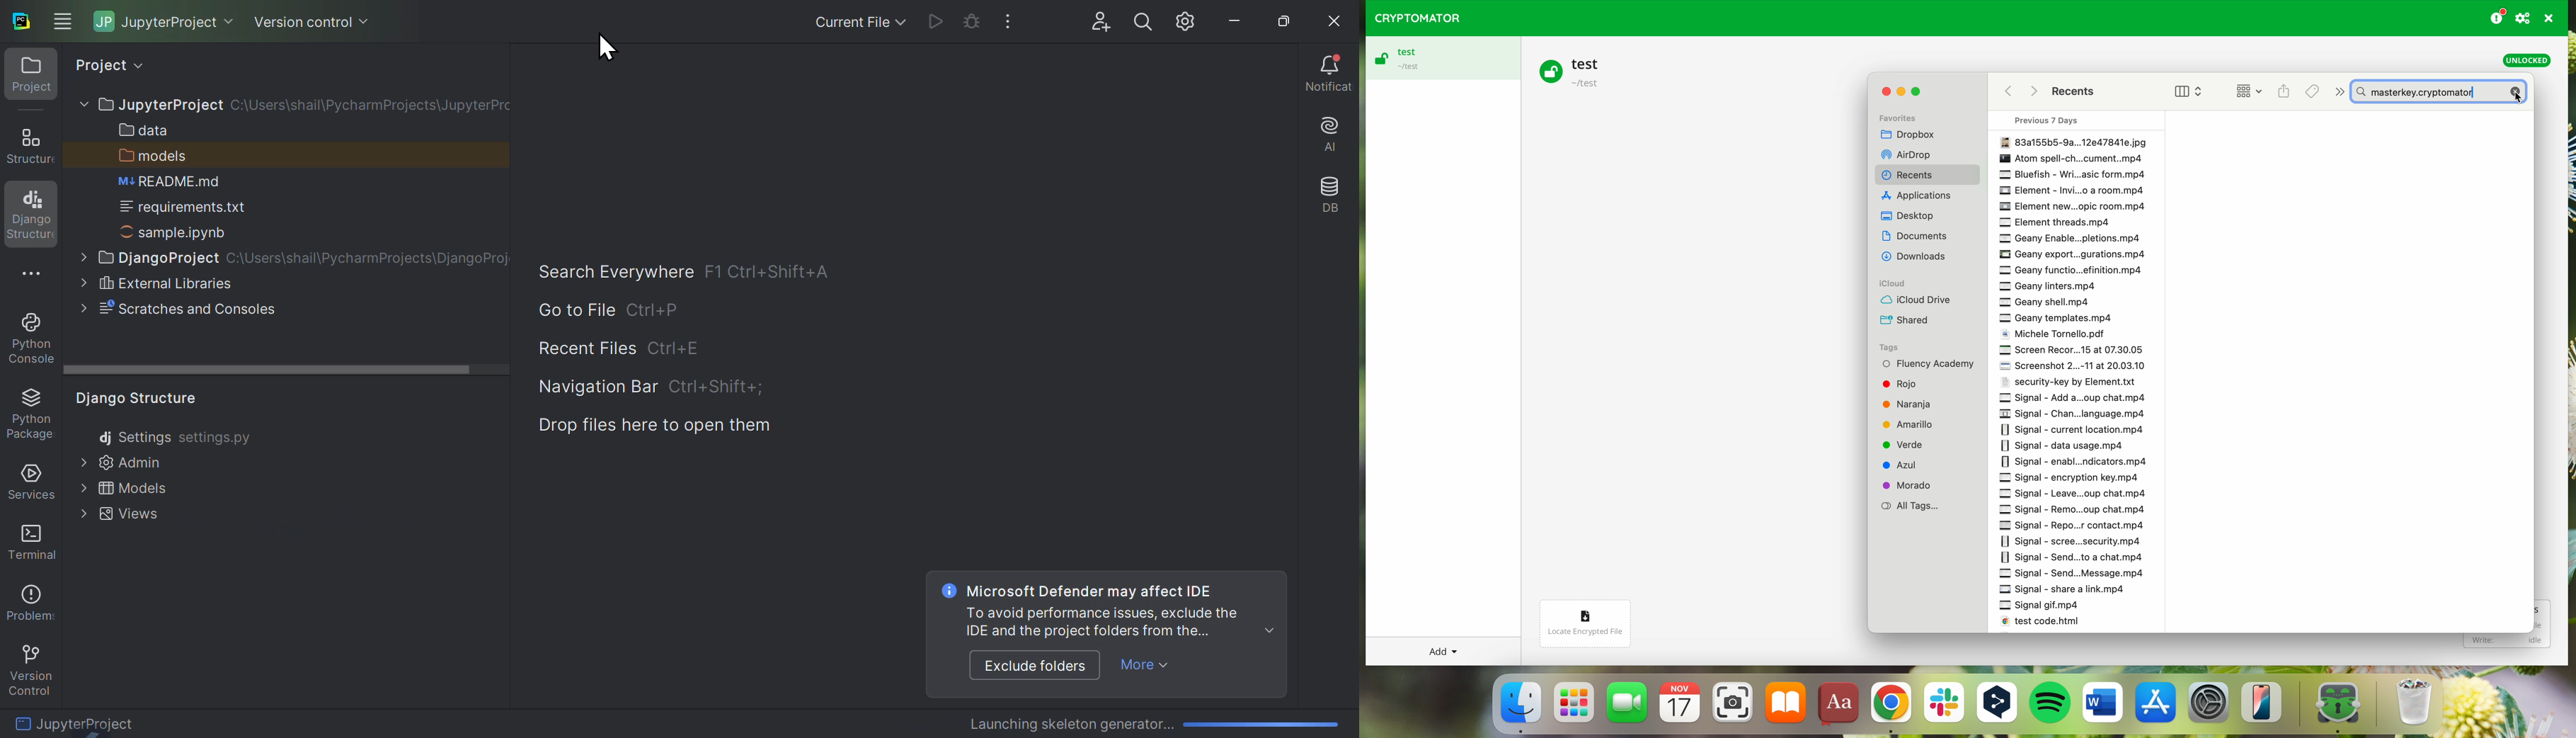 The image size is (2576, 756). What do you see at coordinates (2045, 606) in the screenshot?
I see `Signal gif` at bounding box center [2045, 606].